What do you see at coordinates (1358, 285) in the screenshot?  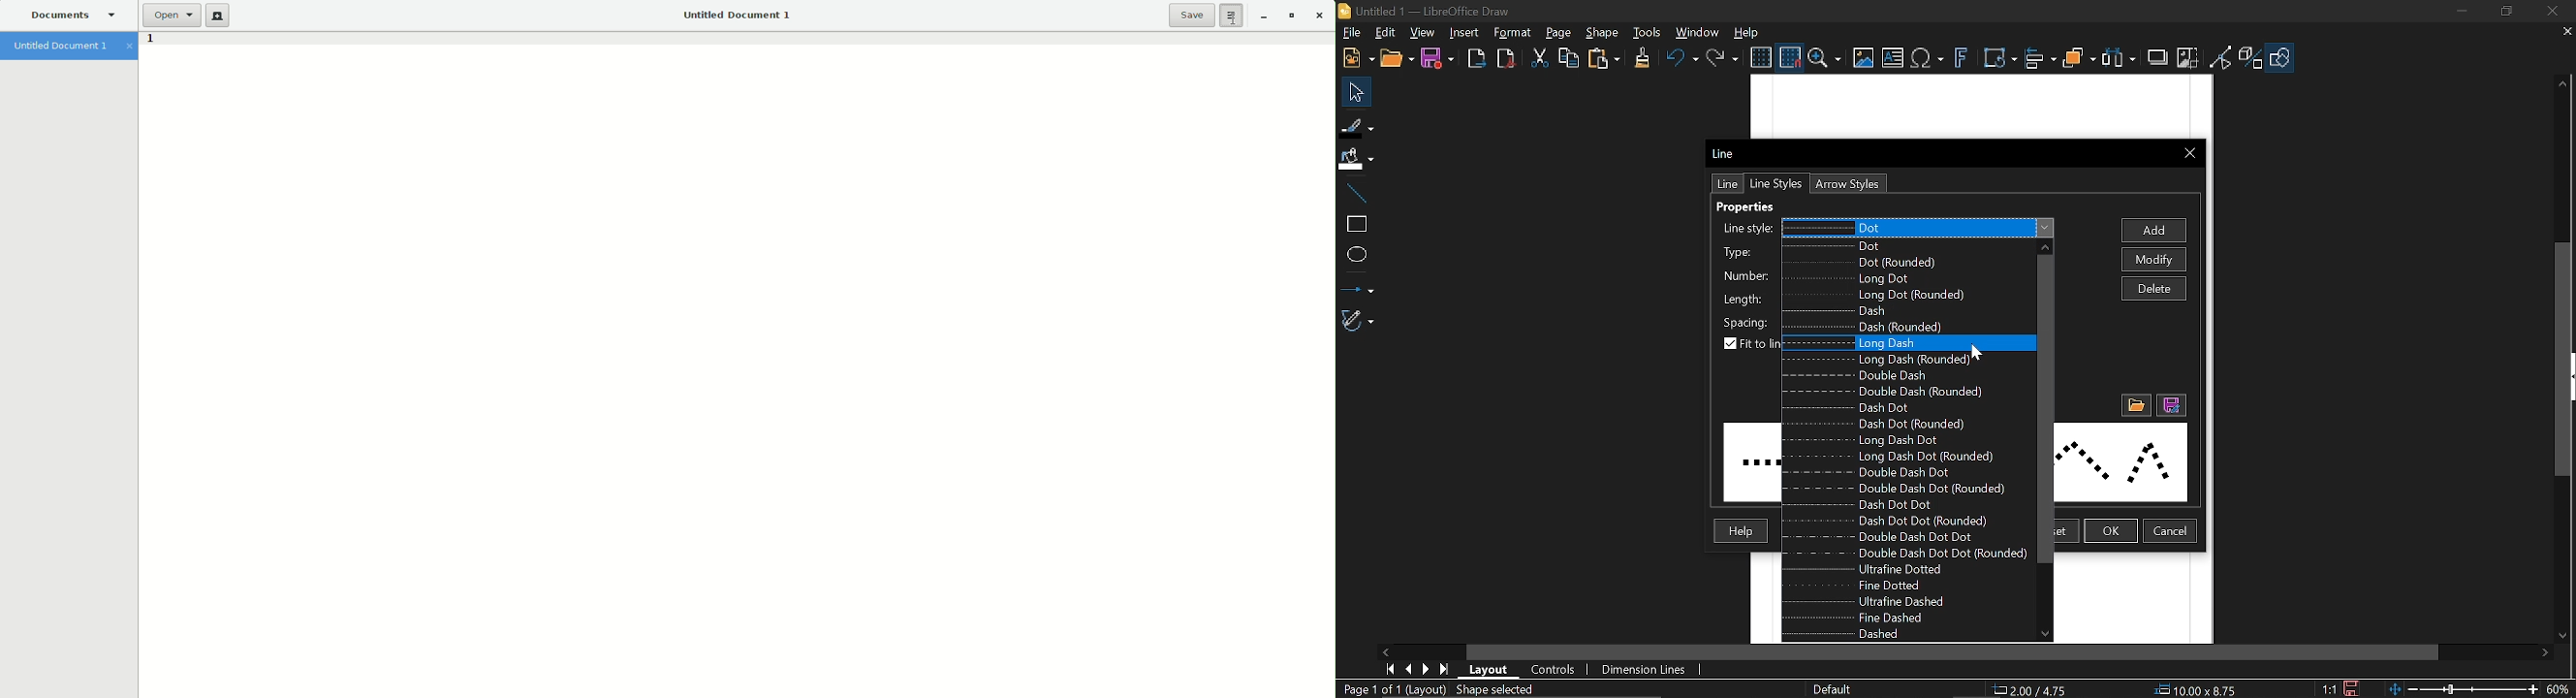 I see `Lines and arrows` at bounding box center [1358, 285].